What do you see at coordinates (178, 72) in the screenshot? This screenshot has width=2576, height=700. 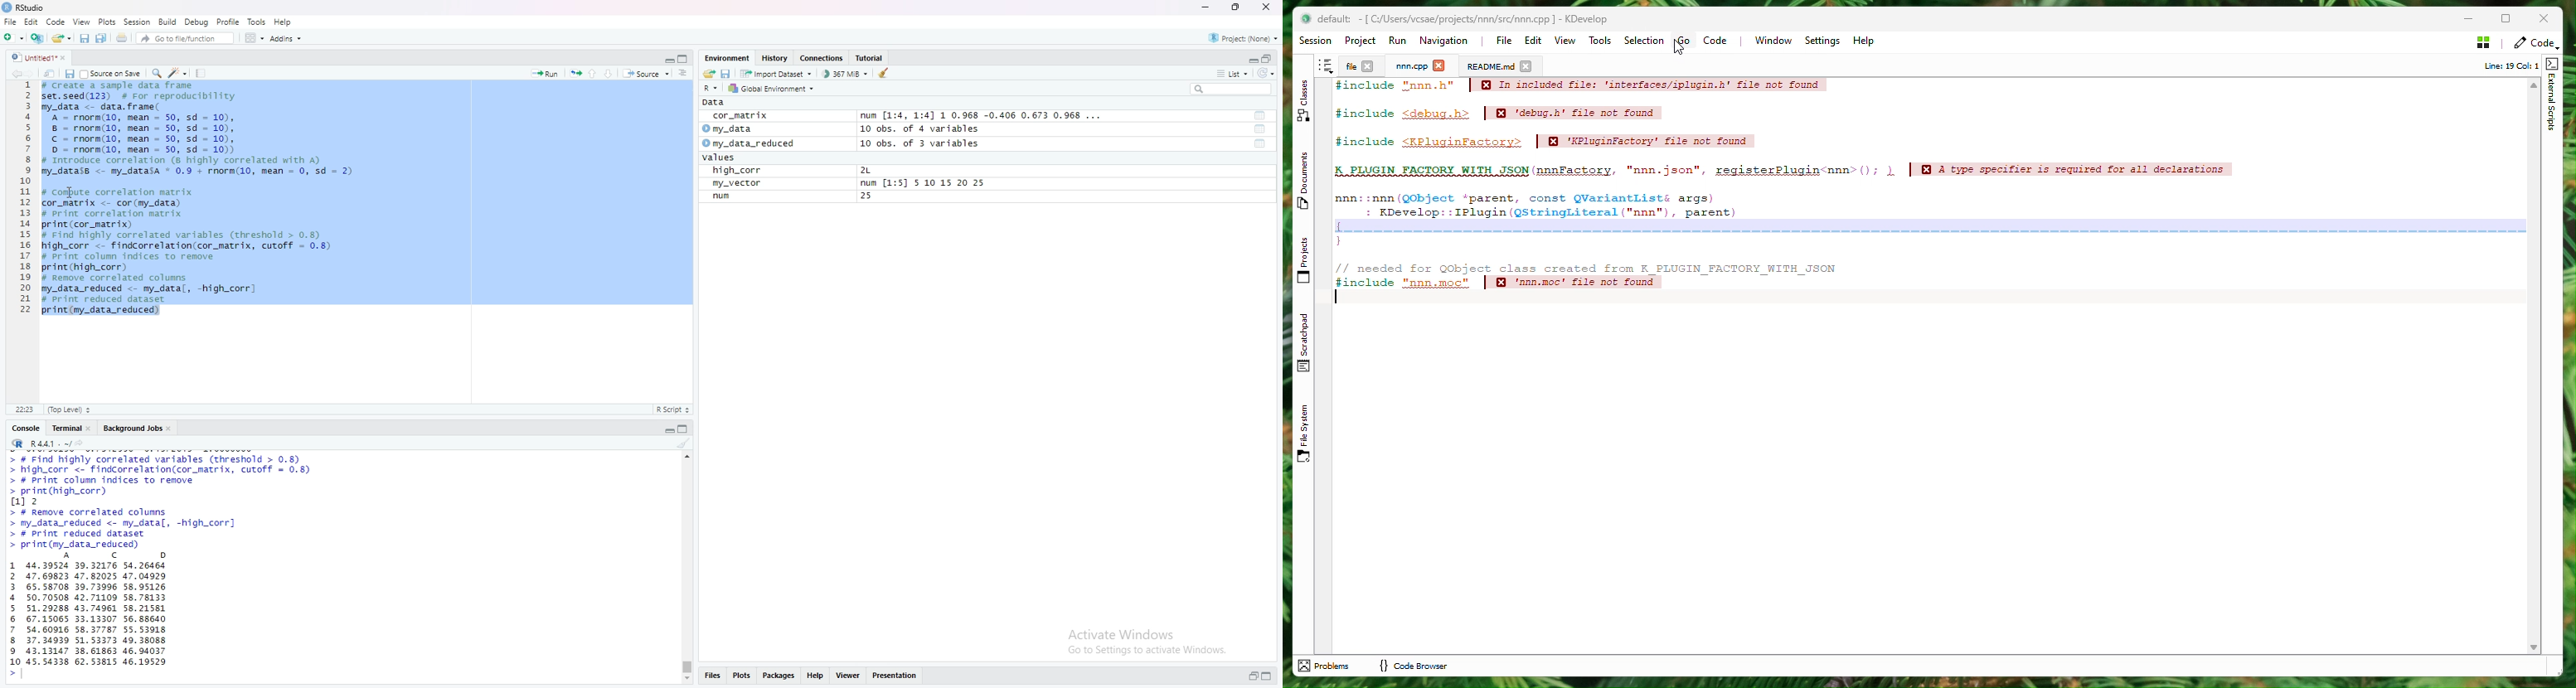 I see `edit` at bounding box center [178, 72].